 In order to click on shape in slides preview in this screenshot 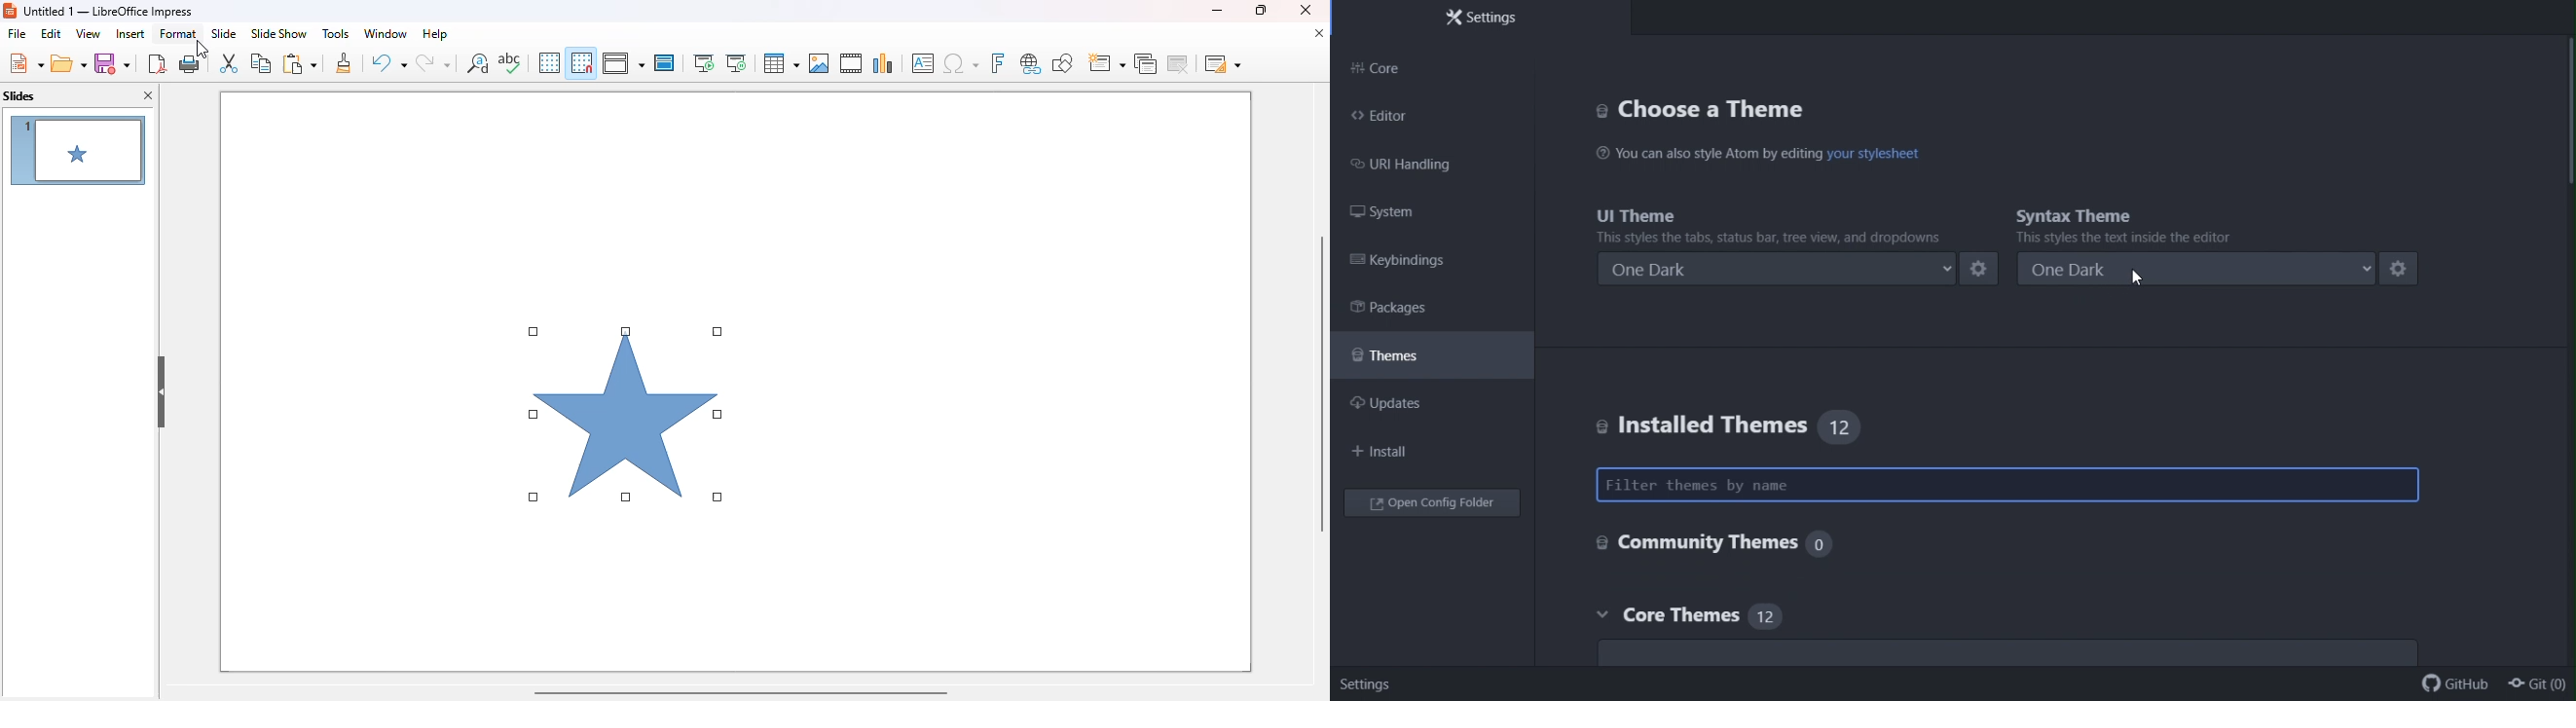, I will do `click(77, 150)`.